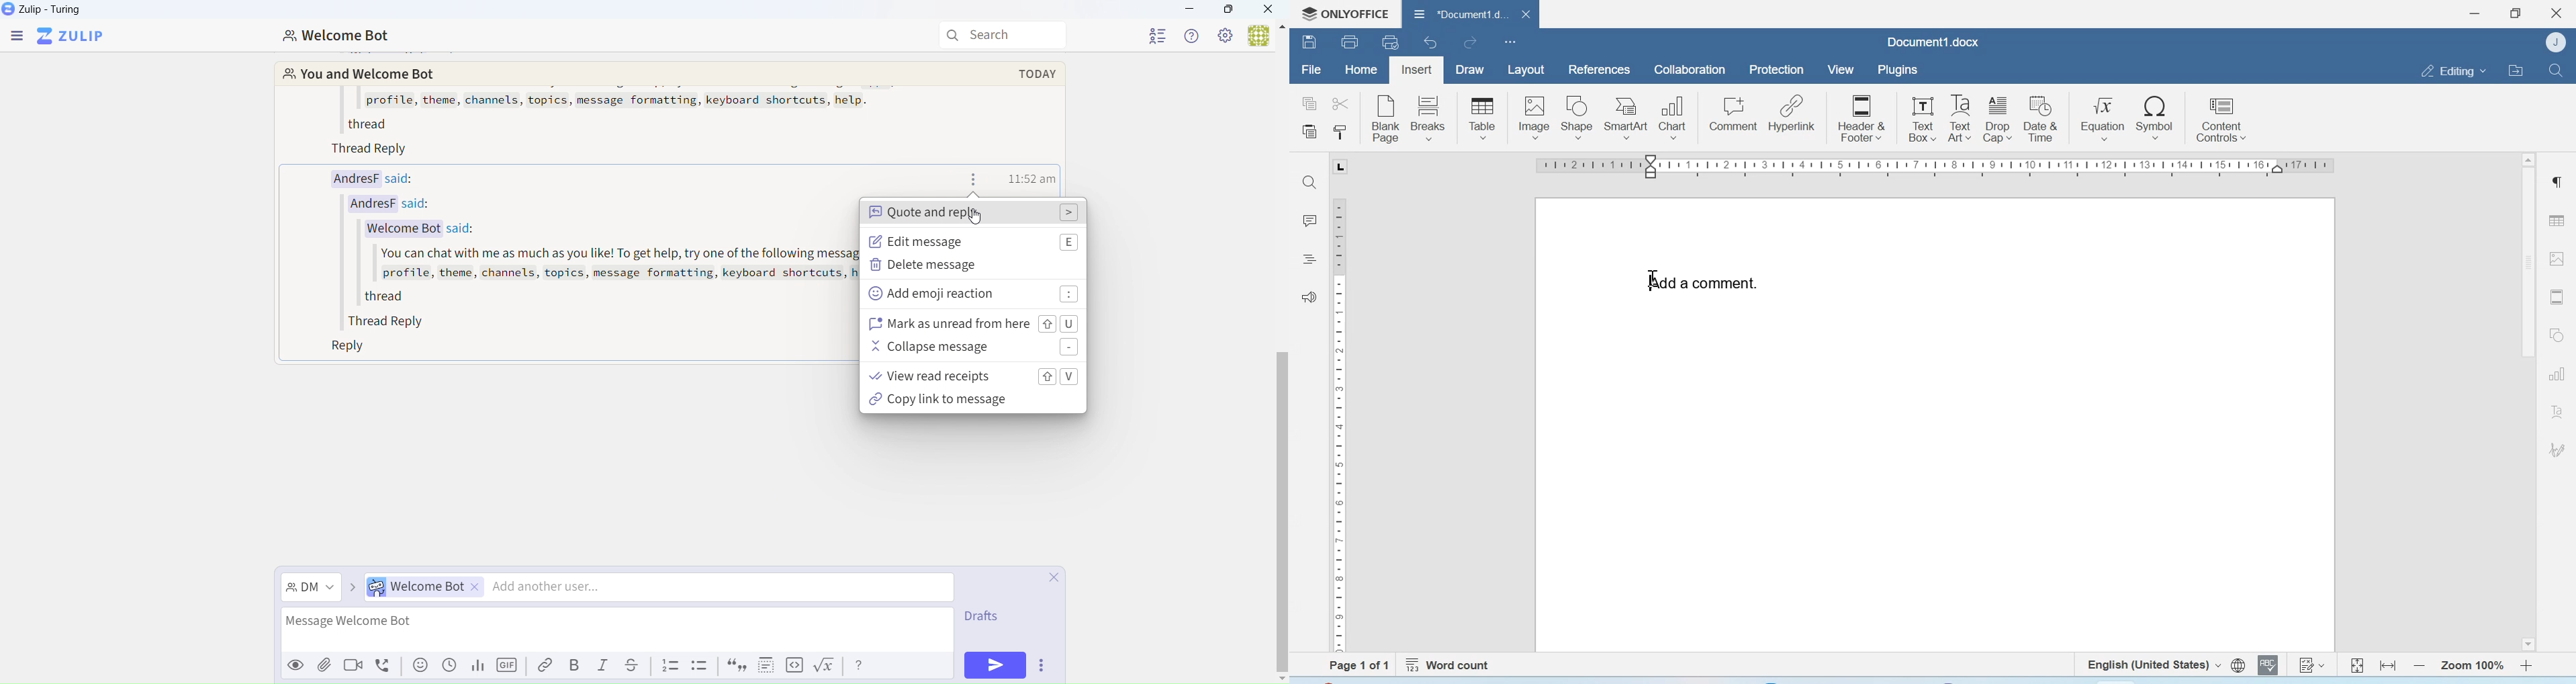  What do you see at coordinates (974, 267) in the screenshot?
I see `delete message` at bounding box center [974, 267].